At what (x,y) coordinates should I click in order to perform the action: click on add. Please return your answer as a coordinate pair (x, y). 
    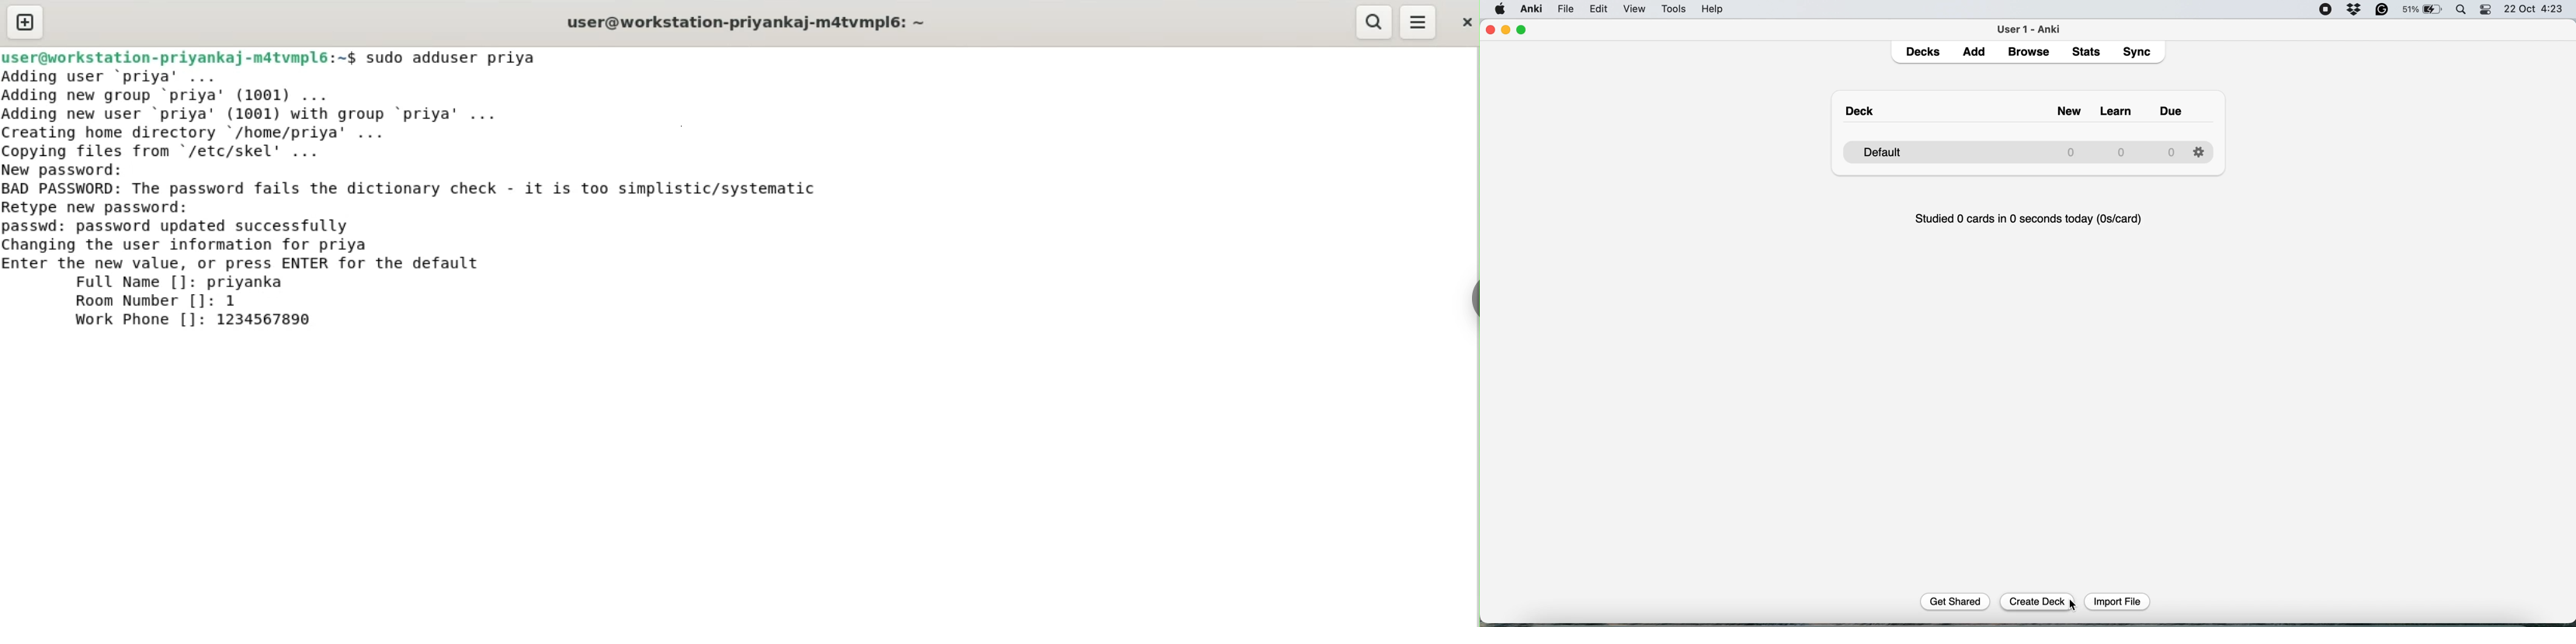
    Looking at the image, I should click on (1977, 54).